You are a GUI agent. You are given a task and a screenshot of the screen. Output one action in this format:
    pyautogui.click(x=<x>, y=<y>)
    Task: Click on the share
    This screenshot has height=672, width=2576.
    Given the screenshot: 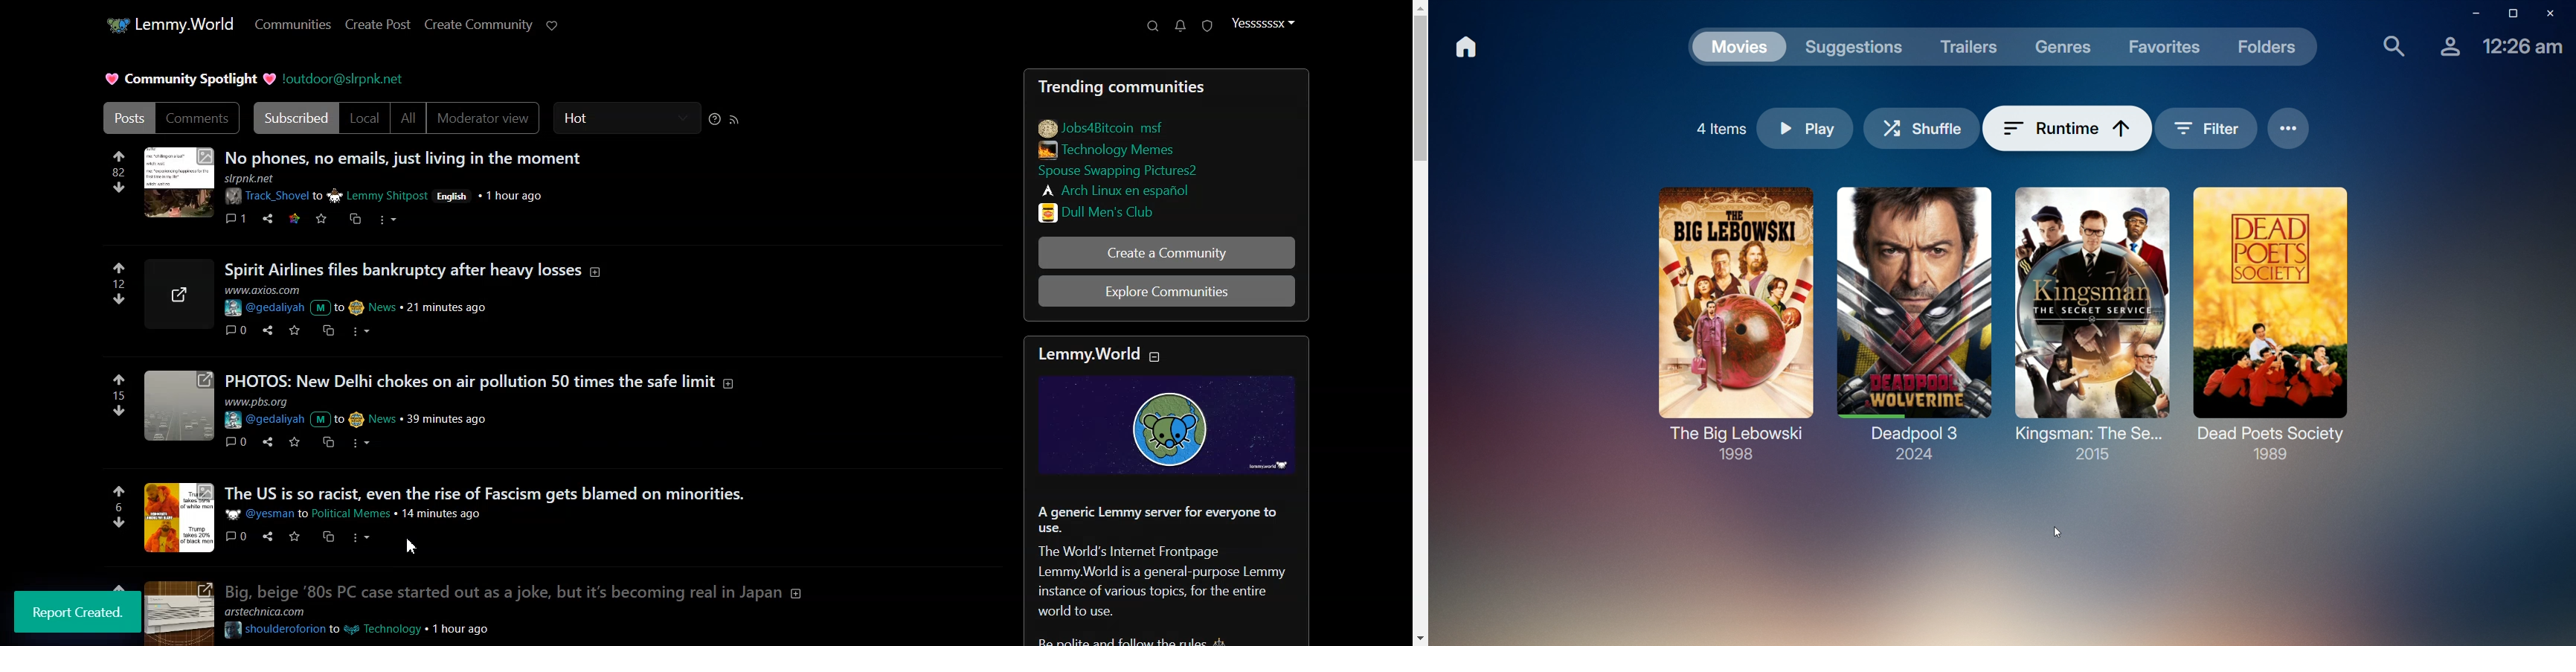 What is the action you would take?
    pyautogui.click(x=266, y=441)
    